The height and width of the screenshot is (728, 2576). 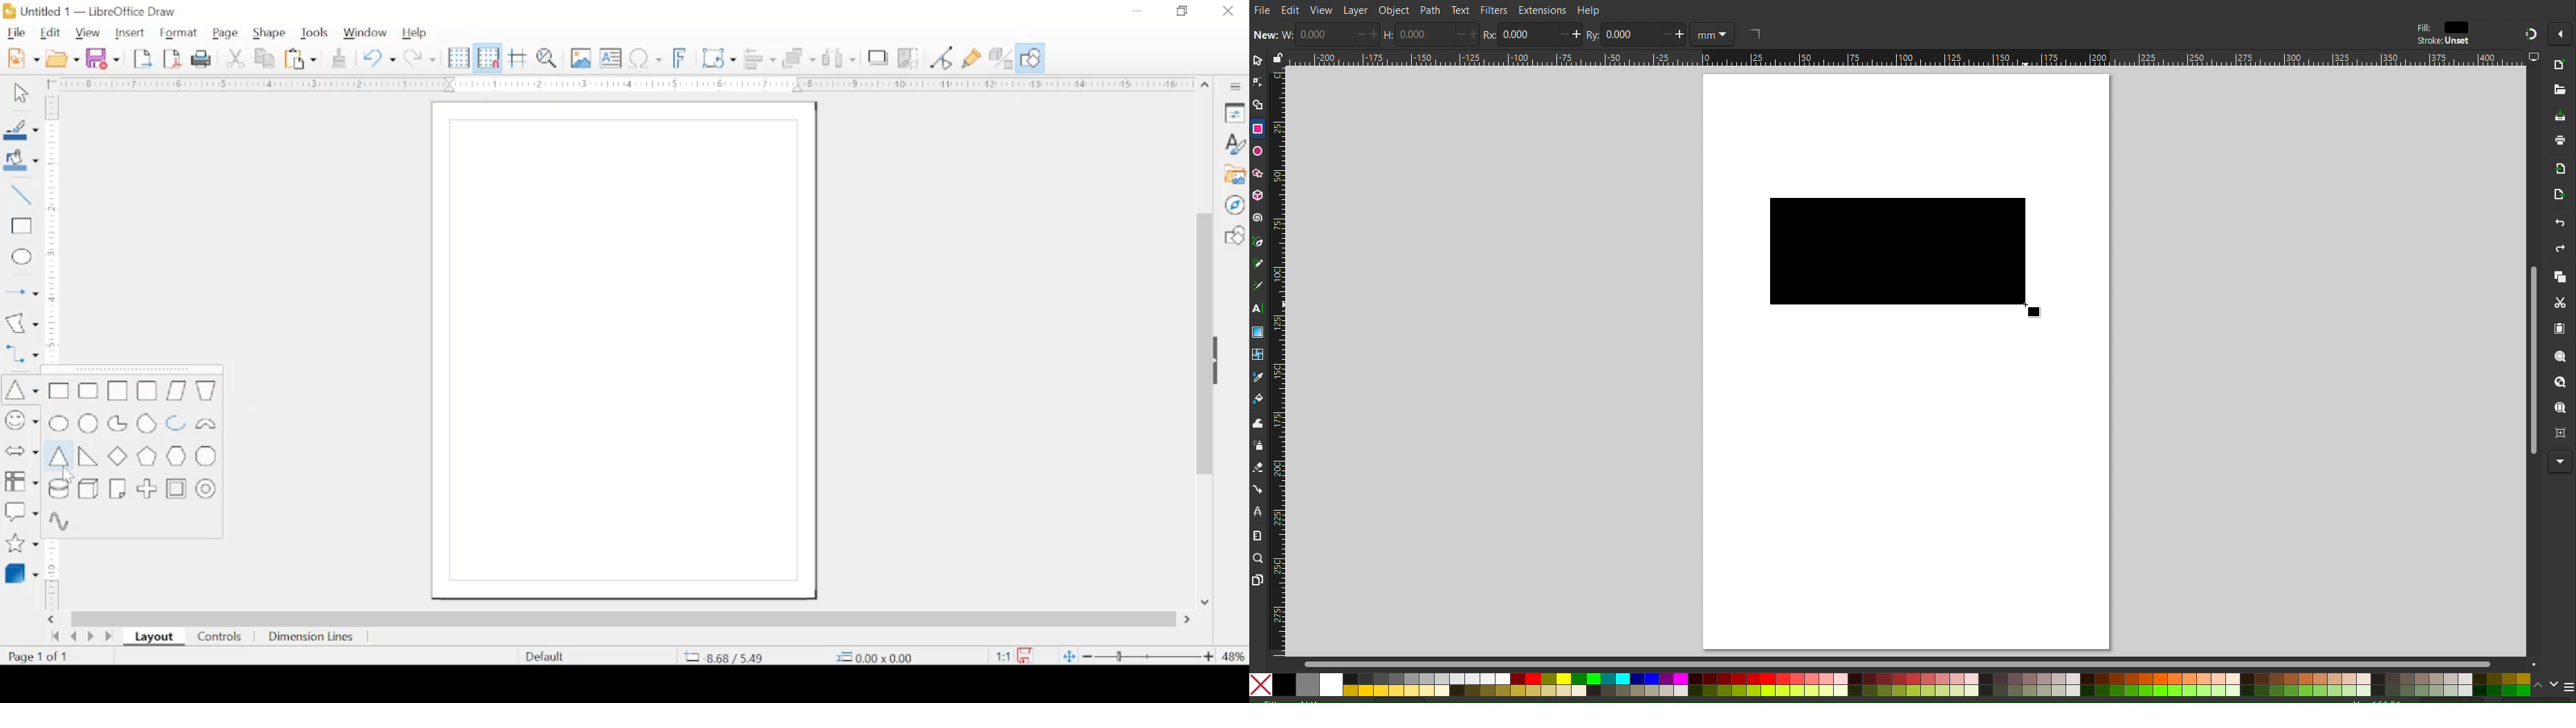 What do you see at coordinates (173, 59) in the screenshot?
I see `export directly as pdf` at bounding box center [173, 59].